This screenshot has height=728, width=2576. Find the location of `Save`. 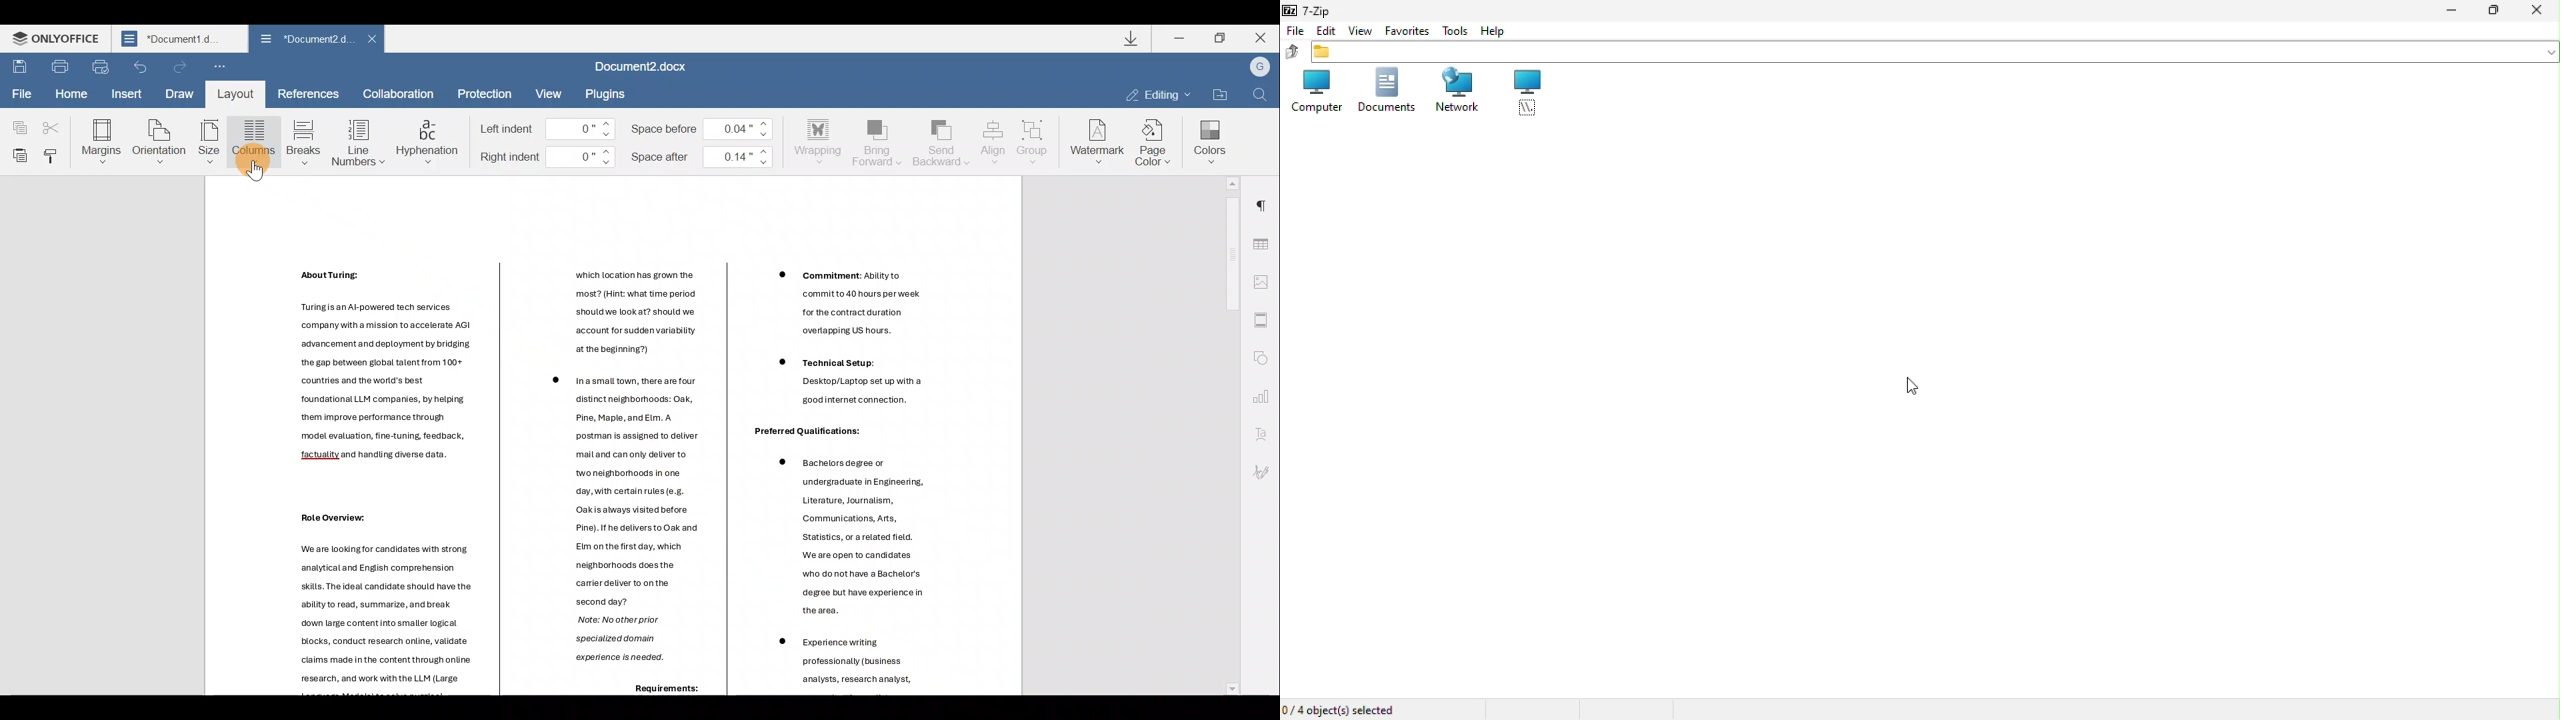

Save is located at coordinates (17, 67).